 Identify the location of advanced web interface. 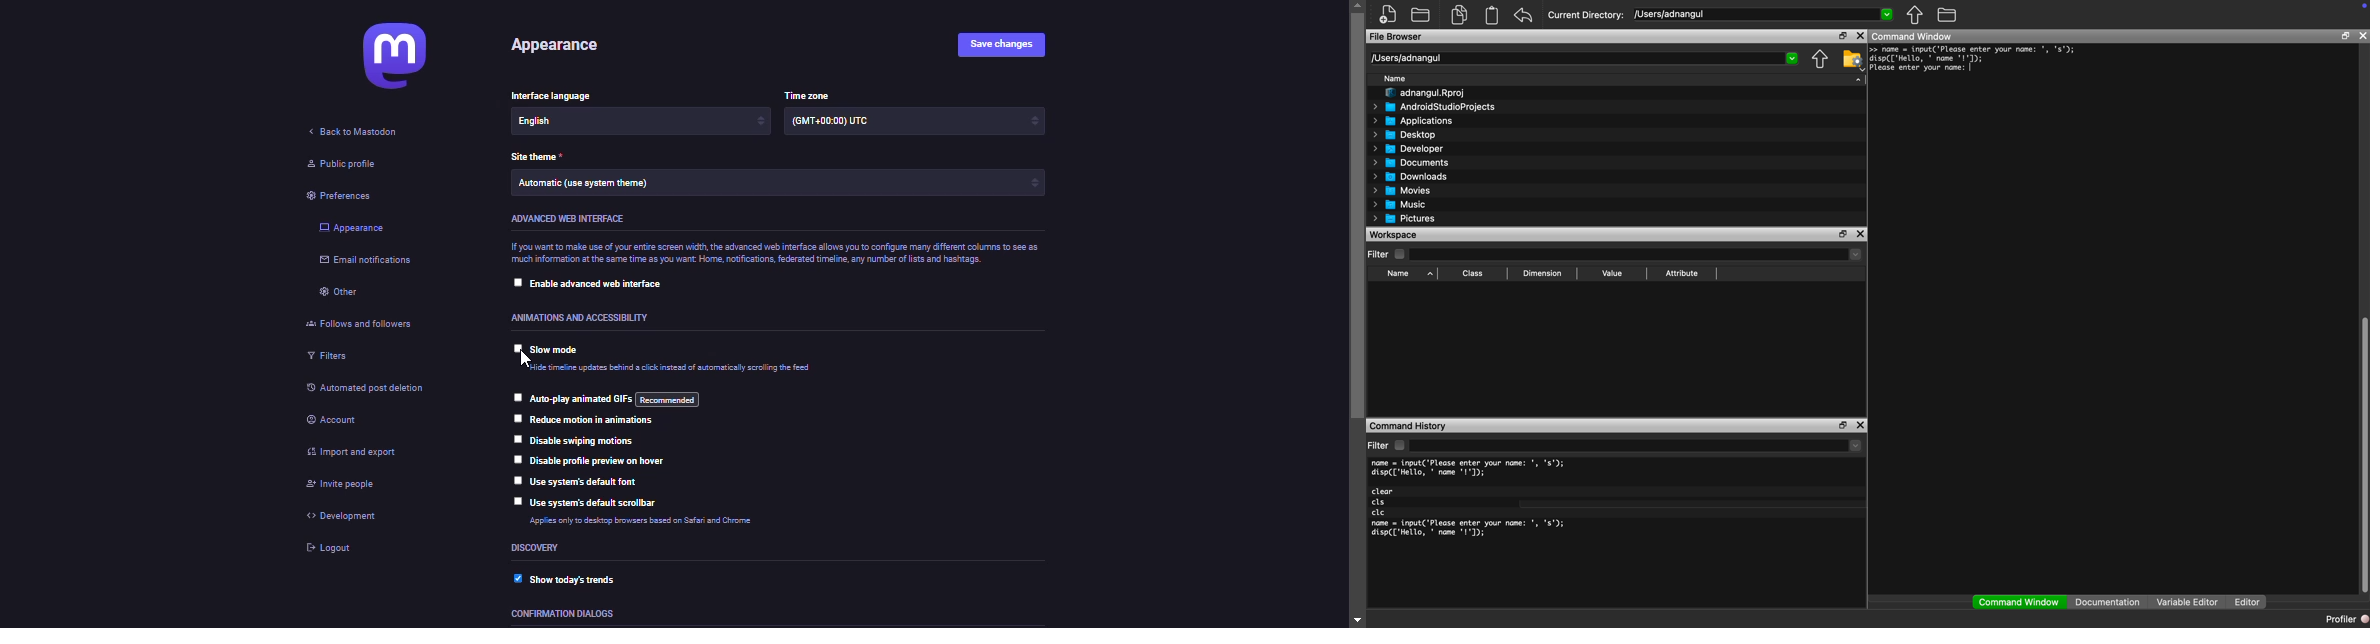
(566, 222).